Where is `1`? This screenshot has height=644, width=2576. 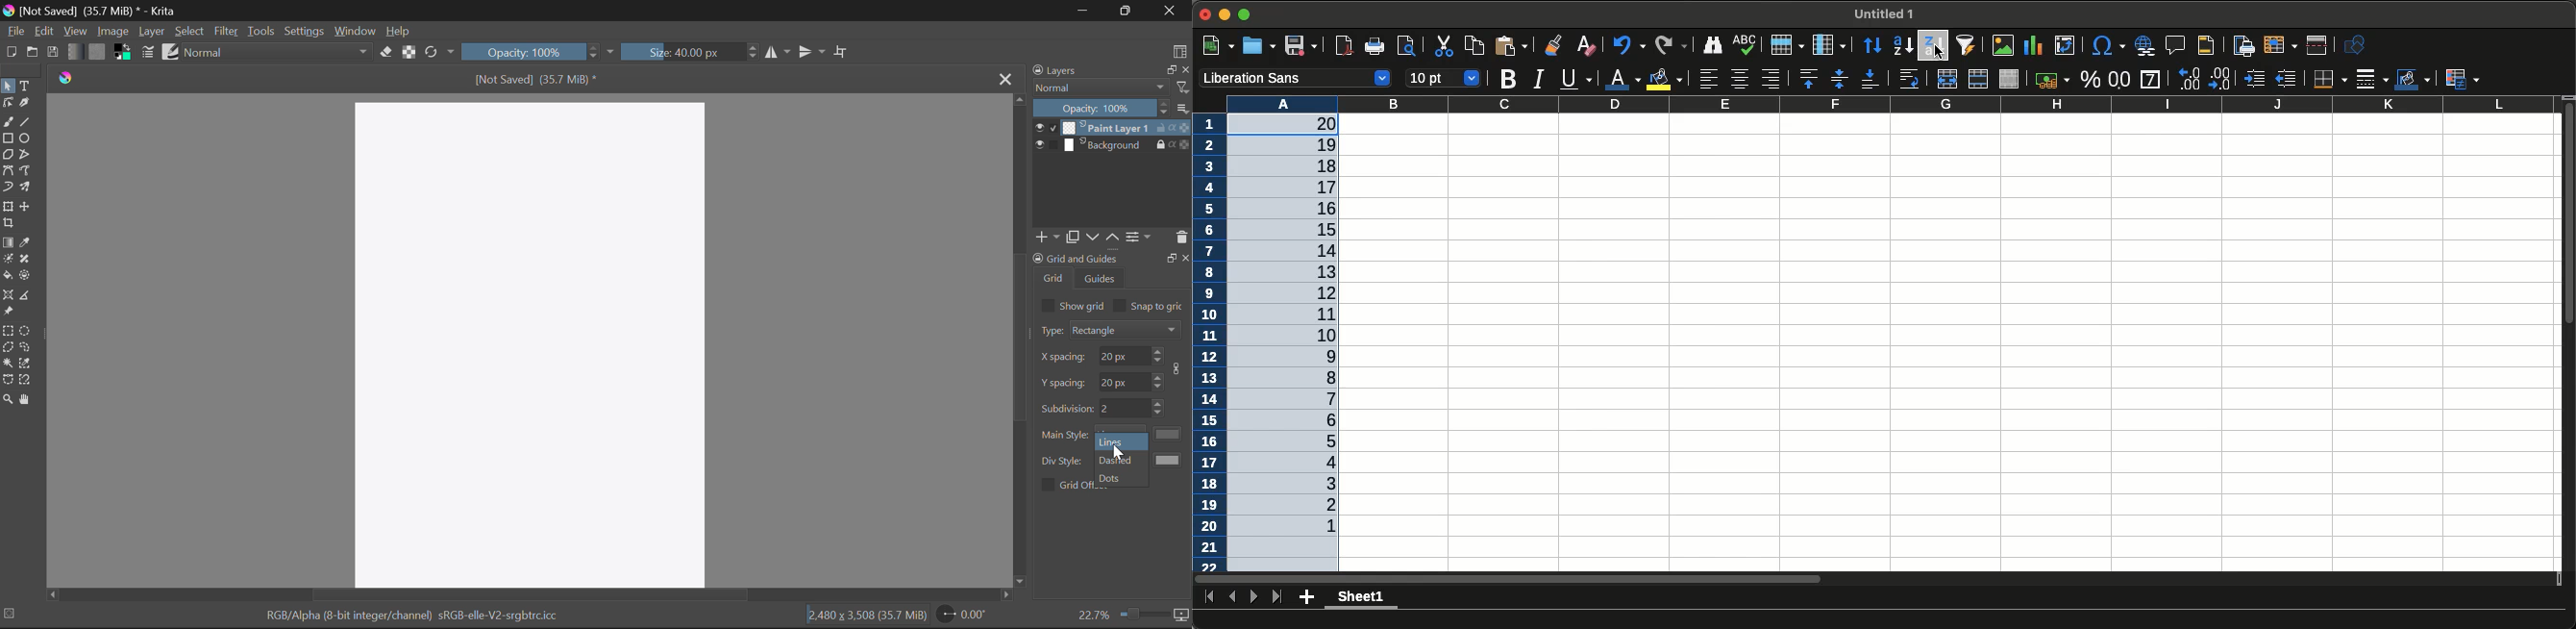 1 is located at coordinates (1319, 125).